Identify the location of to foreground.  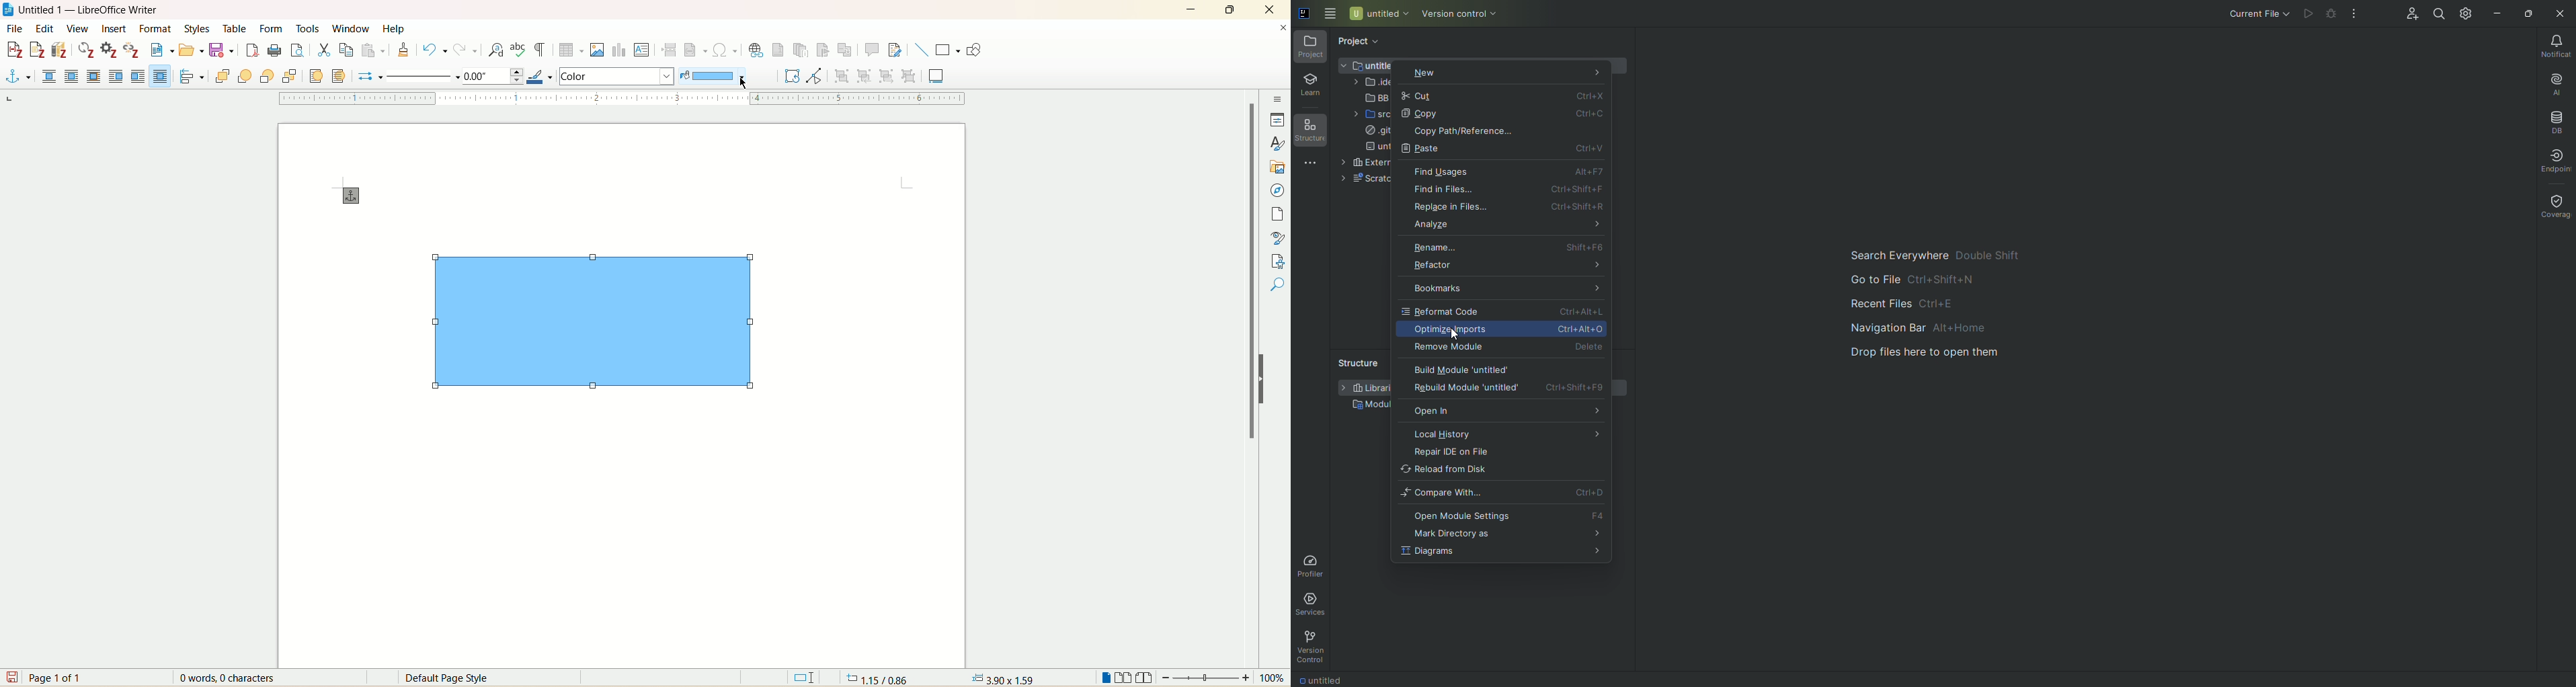
(315, 75).